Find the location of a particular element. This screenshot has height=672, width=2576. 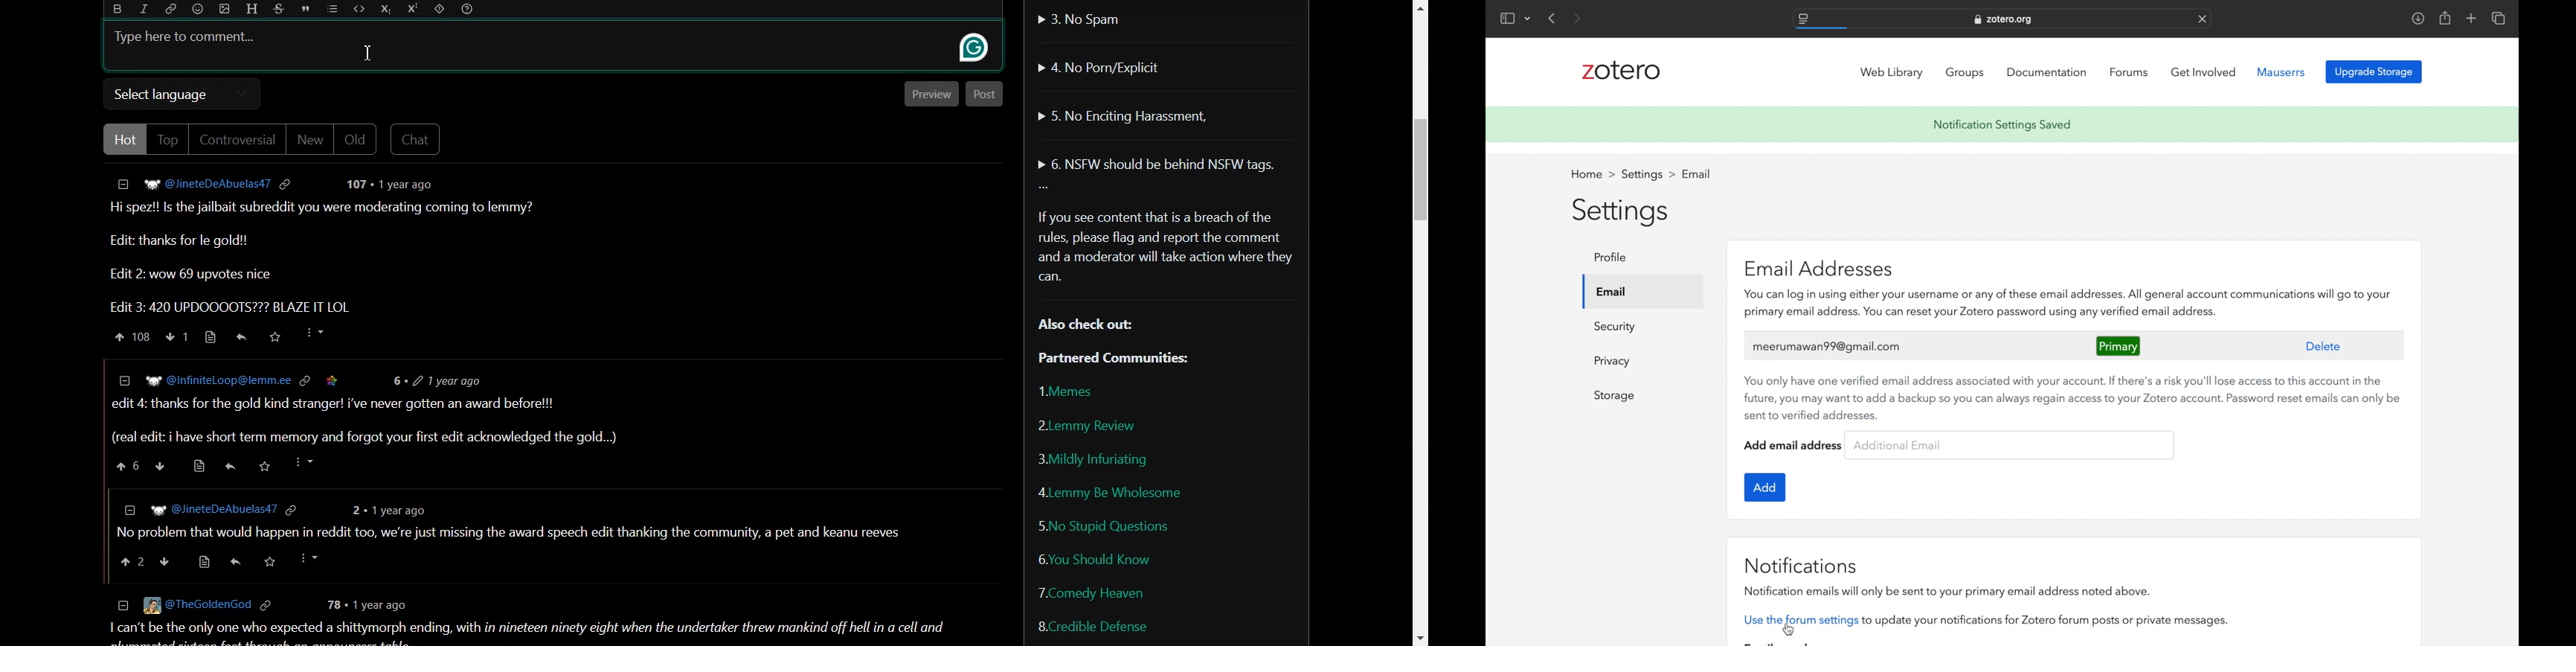

Quote is located at coordinates (307, 9).